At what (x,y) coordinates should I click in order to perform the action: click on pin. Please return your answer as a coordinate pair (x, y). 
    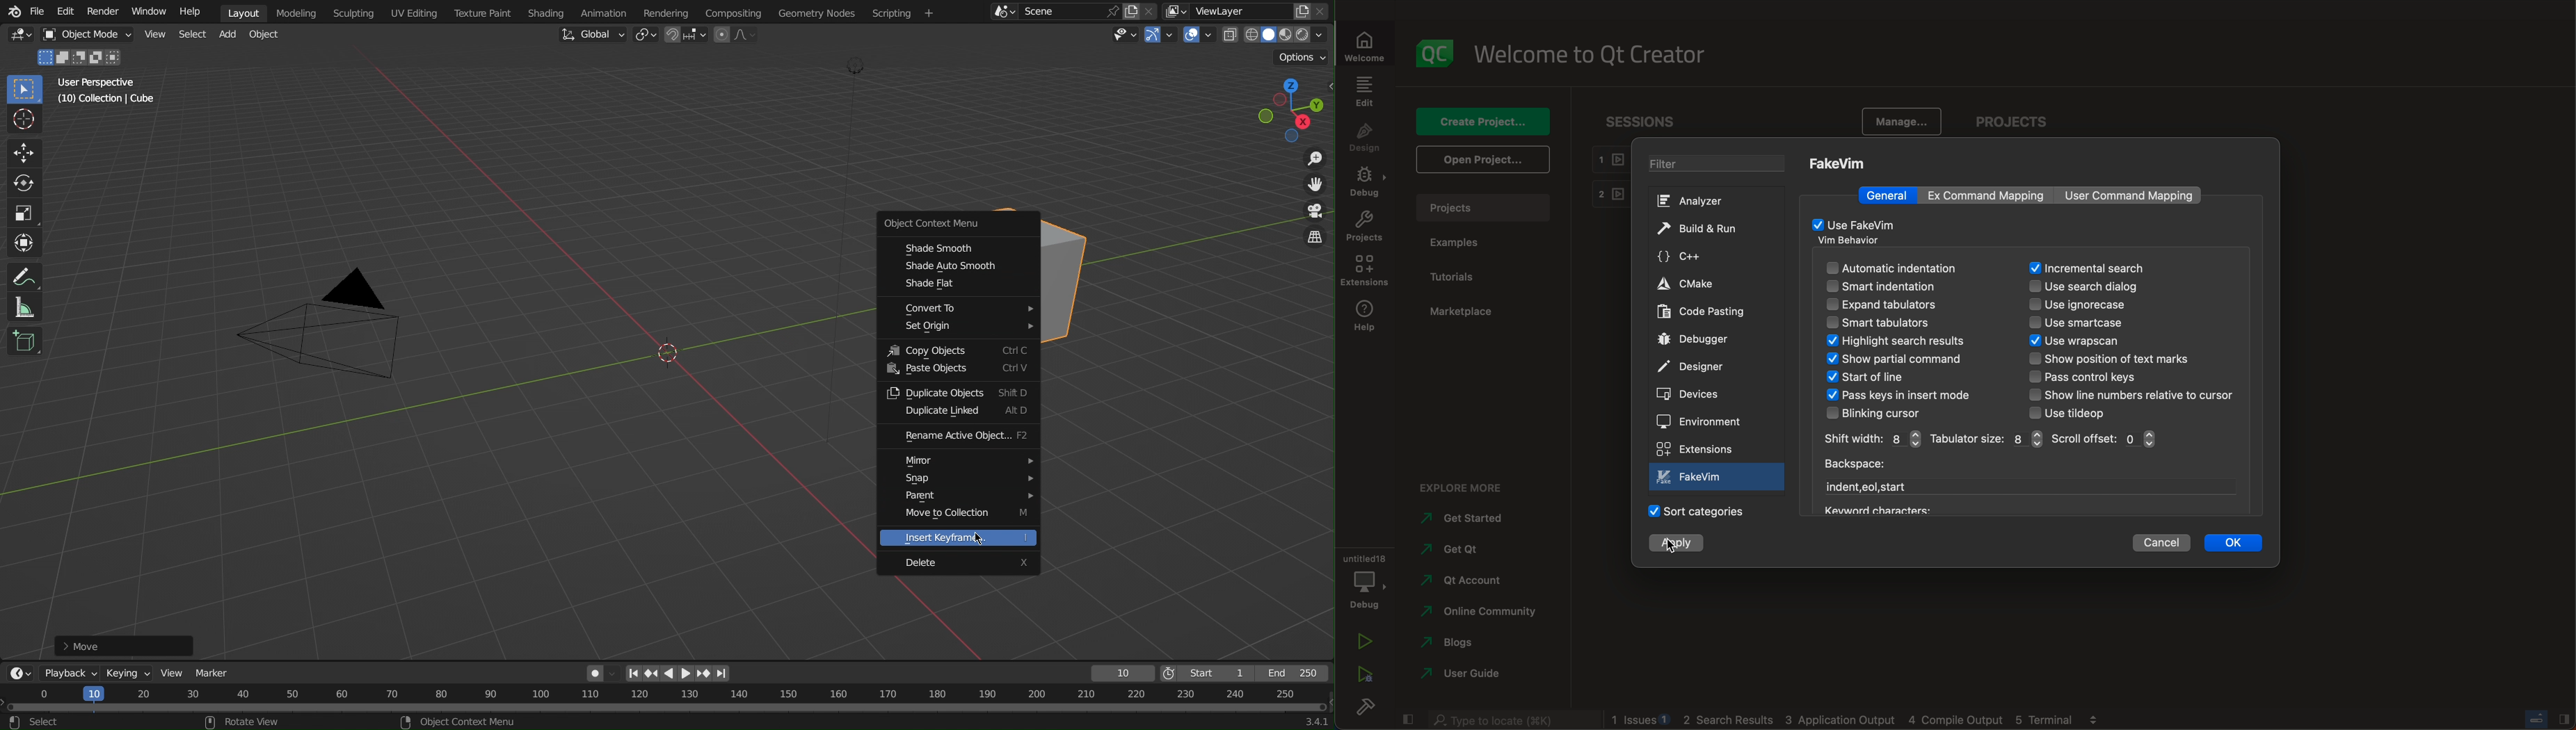
    Looking at the image, I should click on (1110, 11).